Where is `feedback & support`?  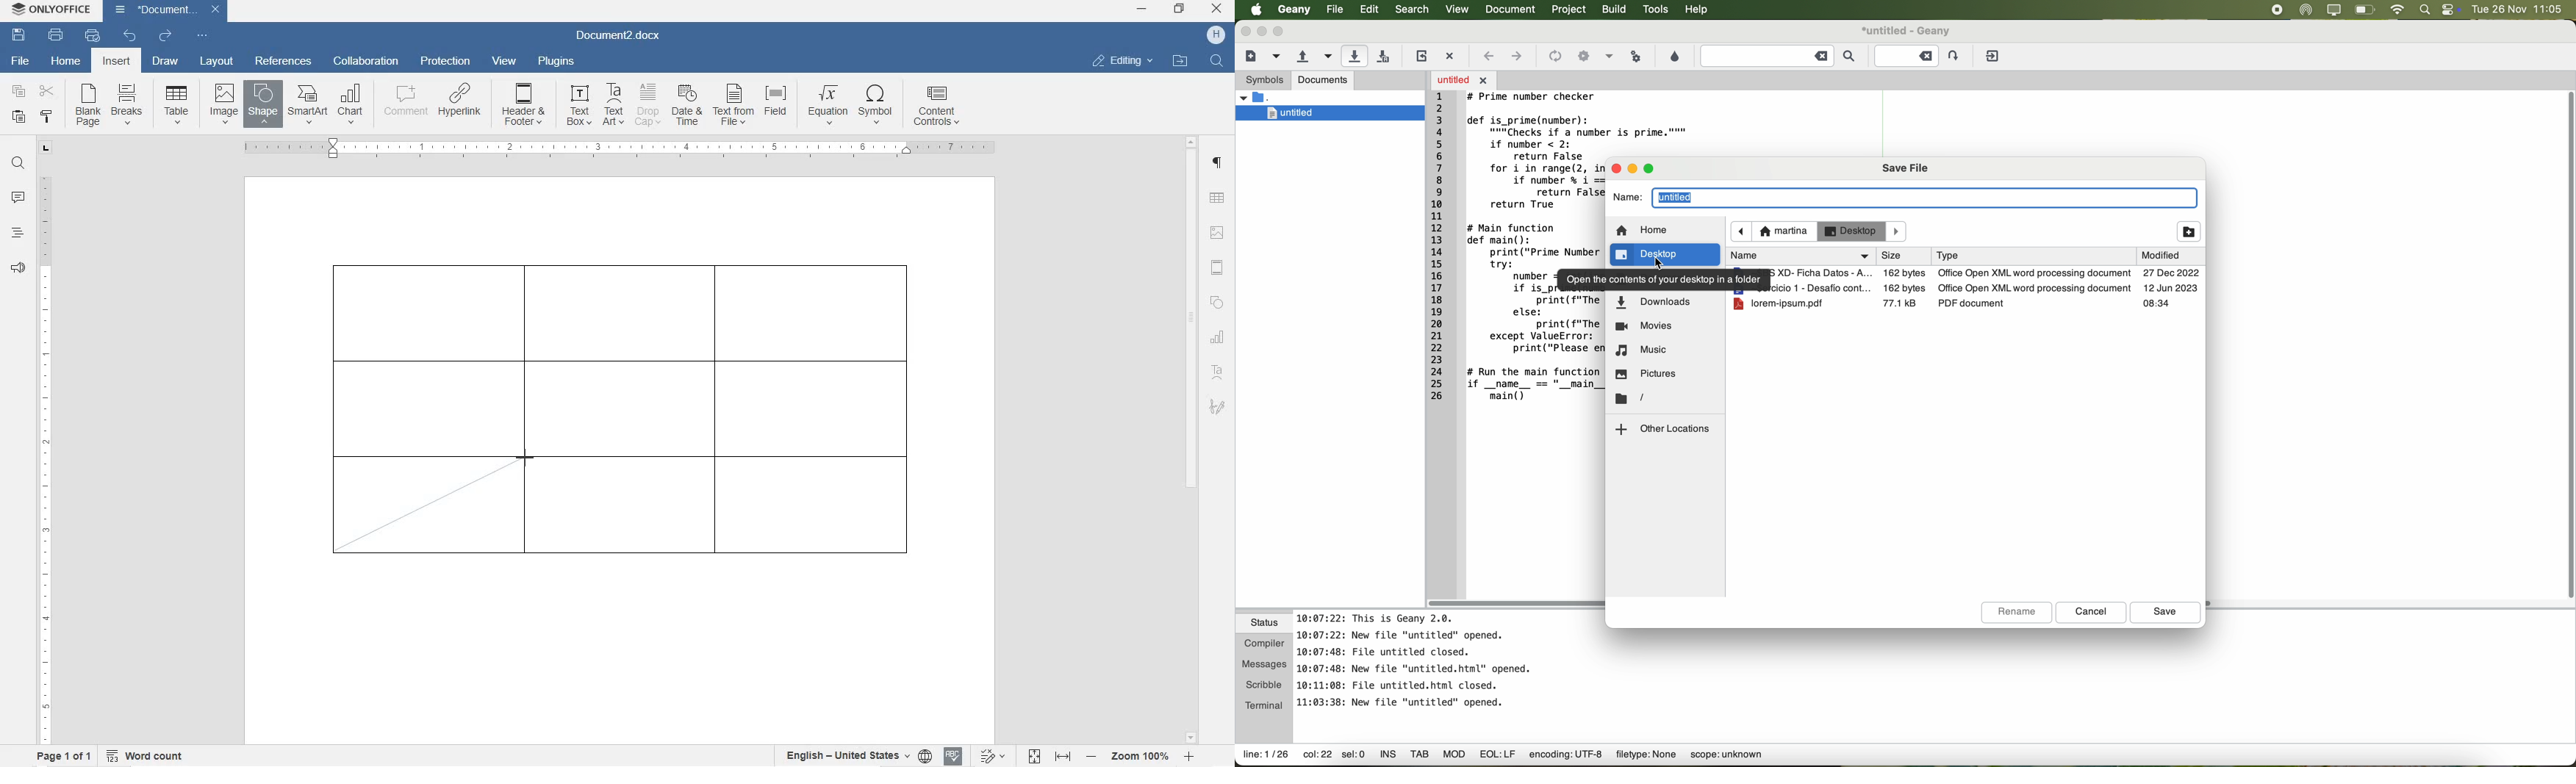
feedback & support is located at coordinates (18, 270).